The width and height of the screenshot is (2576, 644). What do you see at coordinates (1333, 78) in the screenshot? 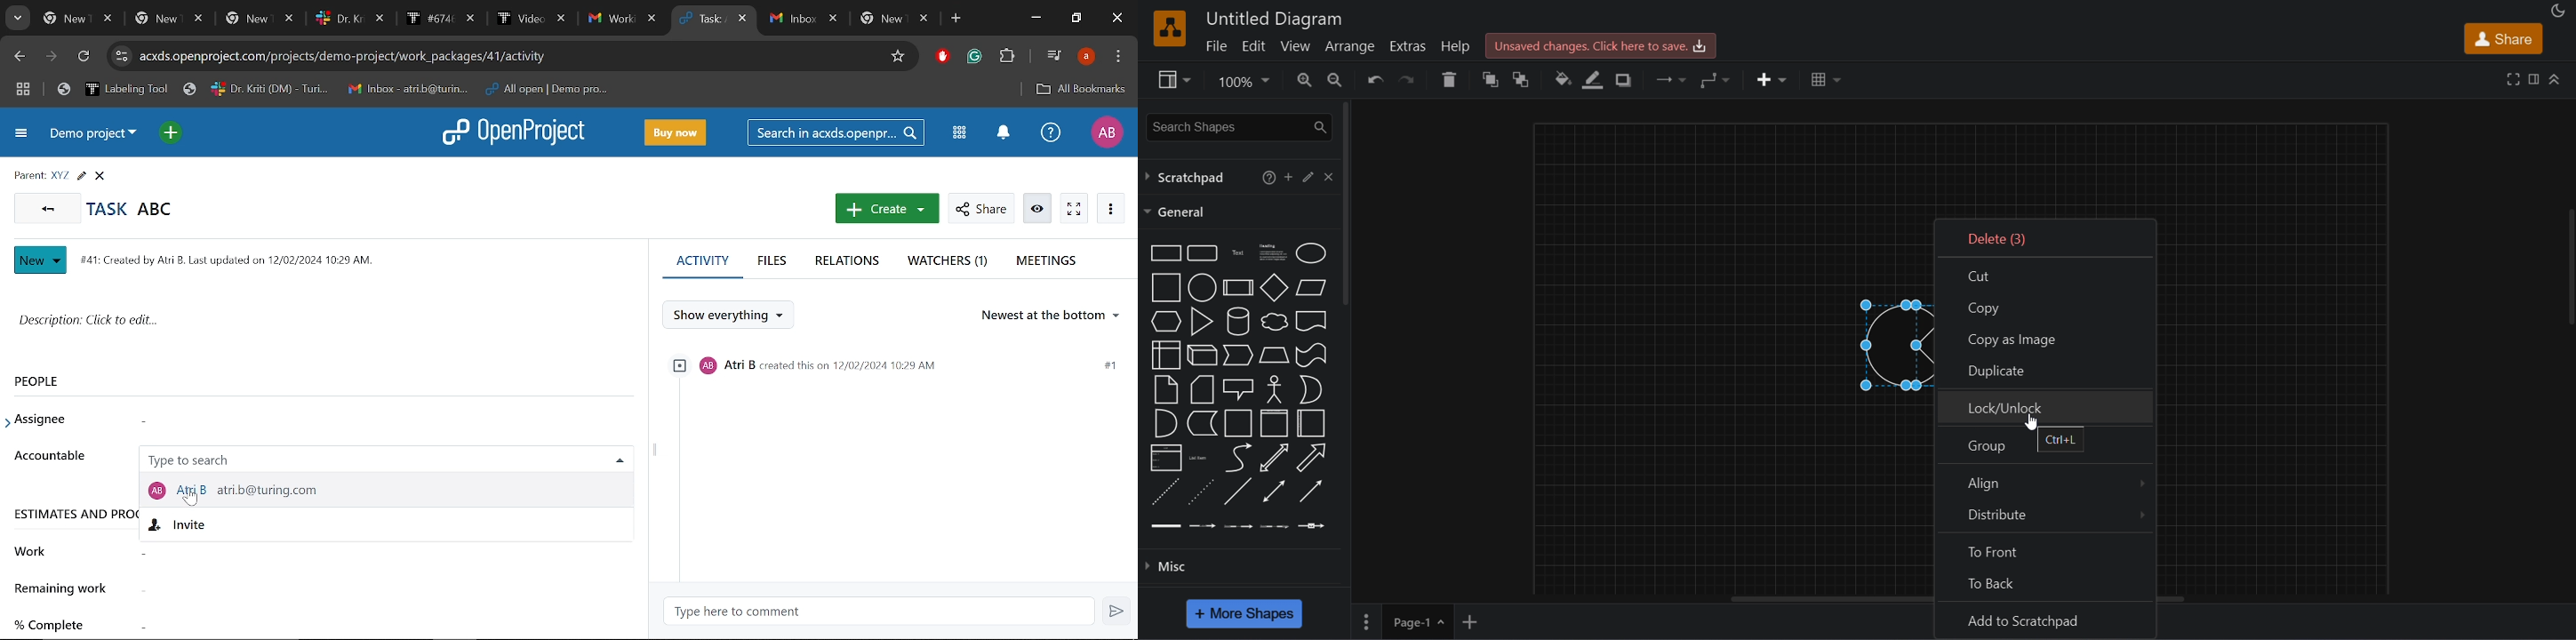
I see `zoom out` at bounding box center [1333, 78].